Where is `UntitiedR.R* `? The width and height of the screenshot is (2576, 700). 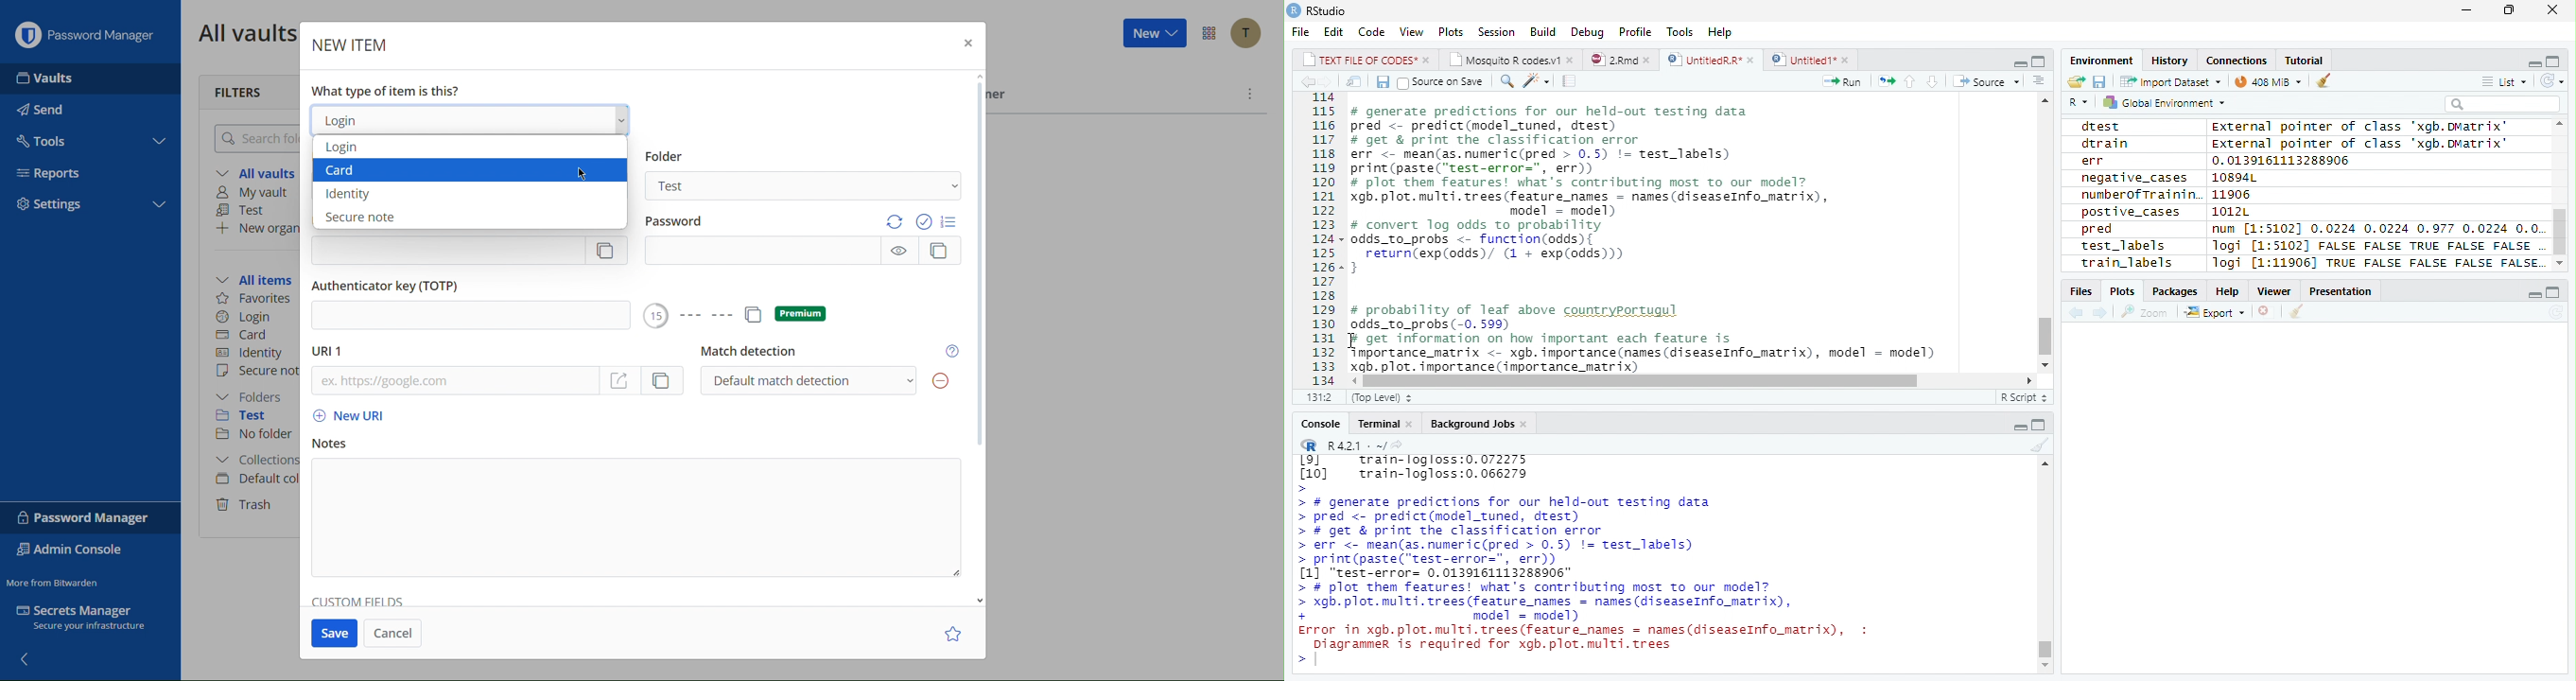
UntitiedR.R*  is located at coordinates (1711, 59).